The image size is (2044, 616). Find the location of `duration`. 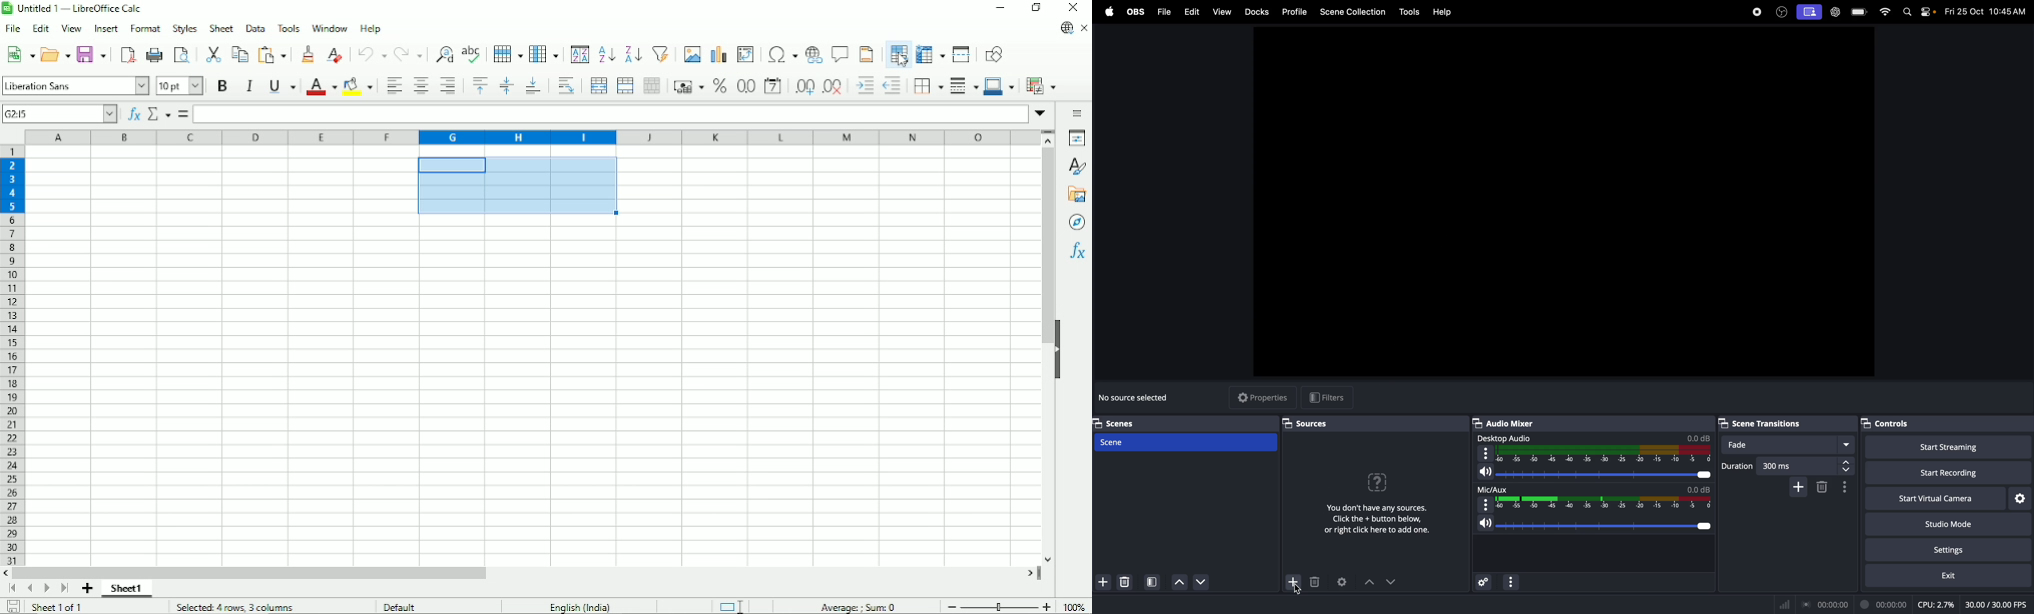

duration is located at coordinates (1737, 468).